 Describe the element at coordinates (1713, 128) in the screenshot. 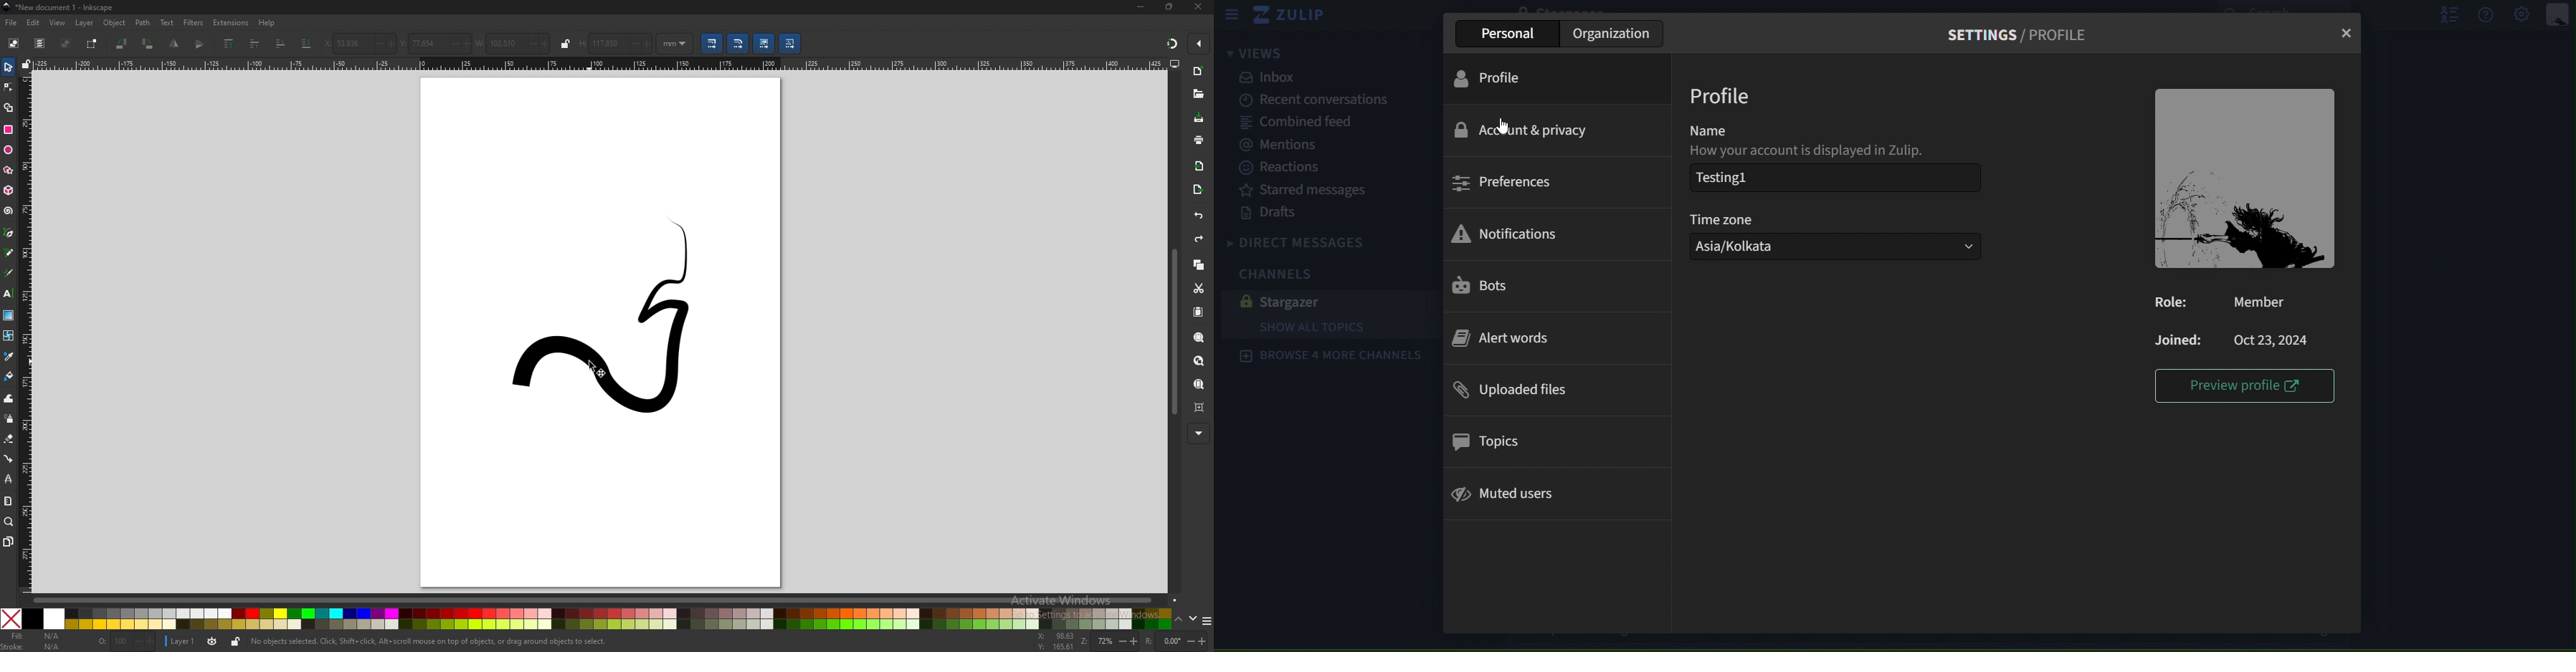

I see `Name` at that location.